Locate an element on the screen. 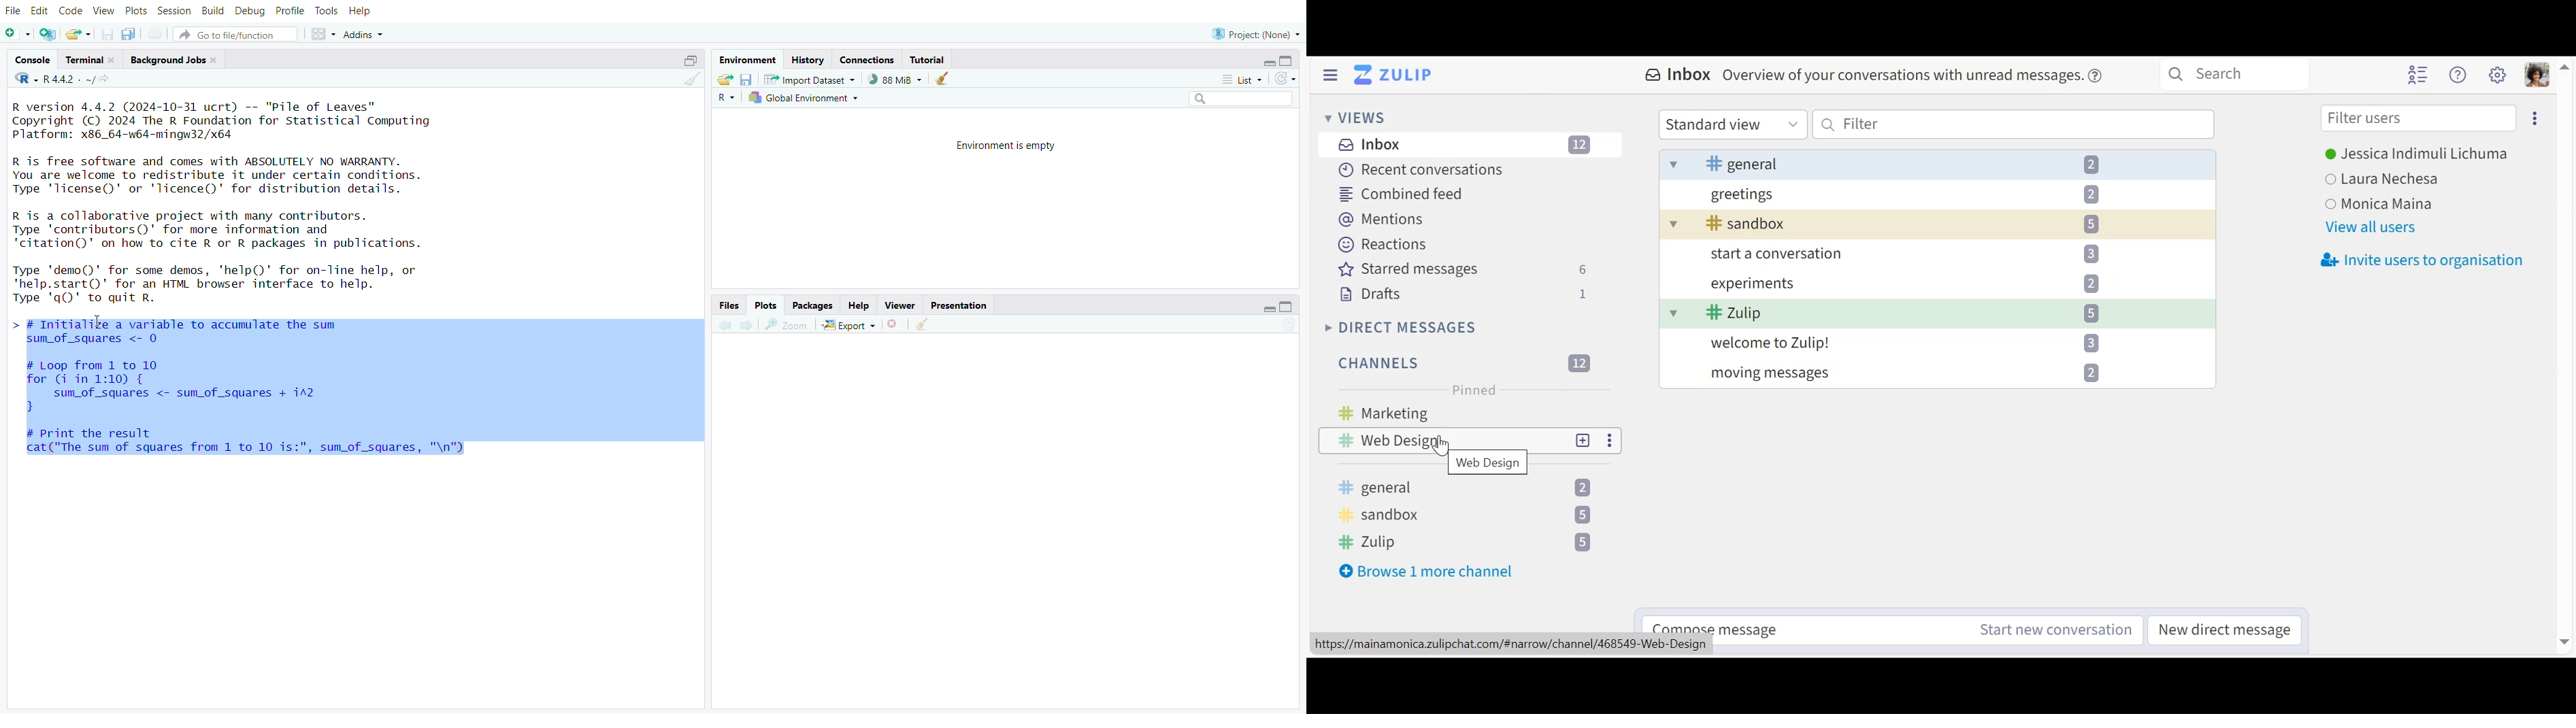 The width and height of the screenshot is (2576, 728). print current file is located at coordinates (159, 34).